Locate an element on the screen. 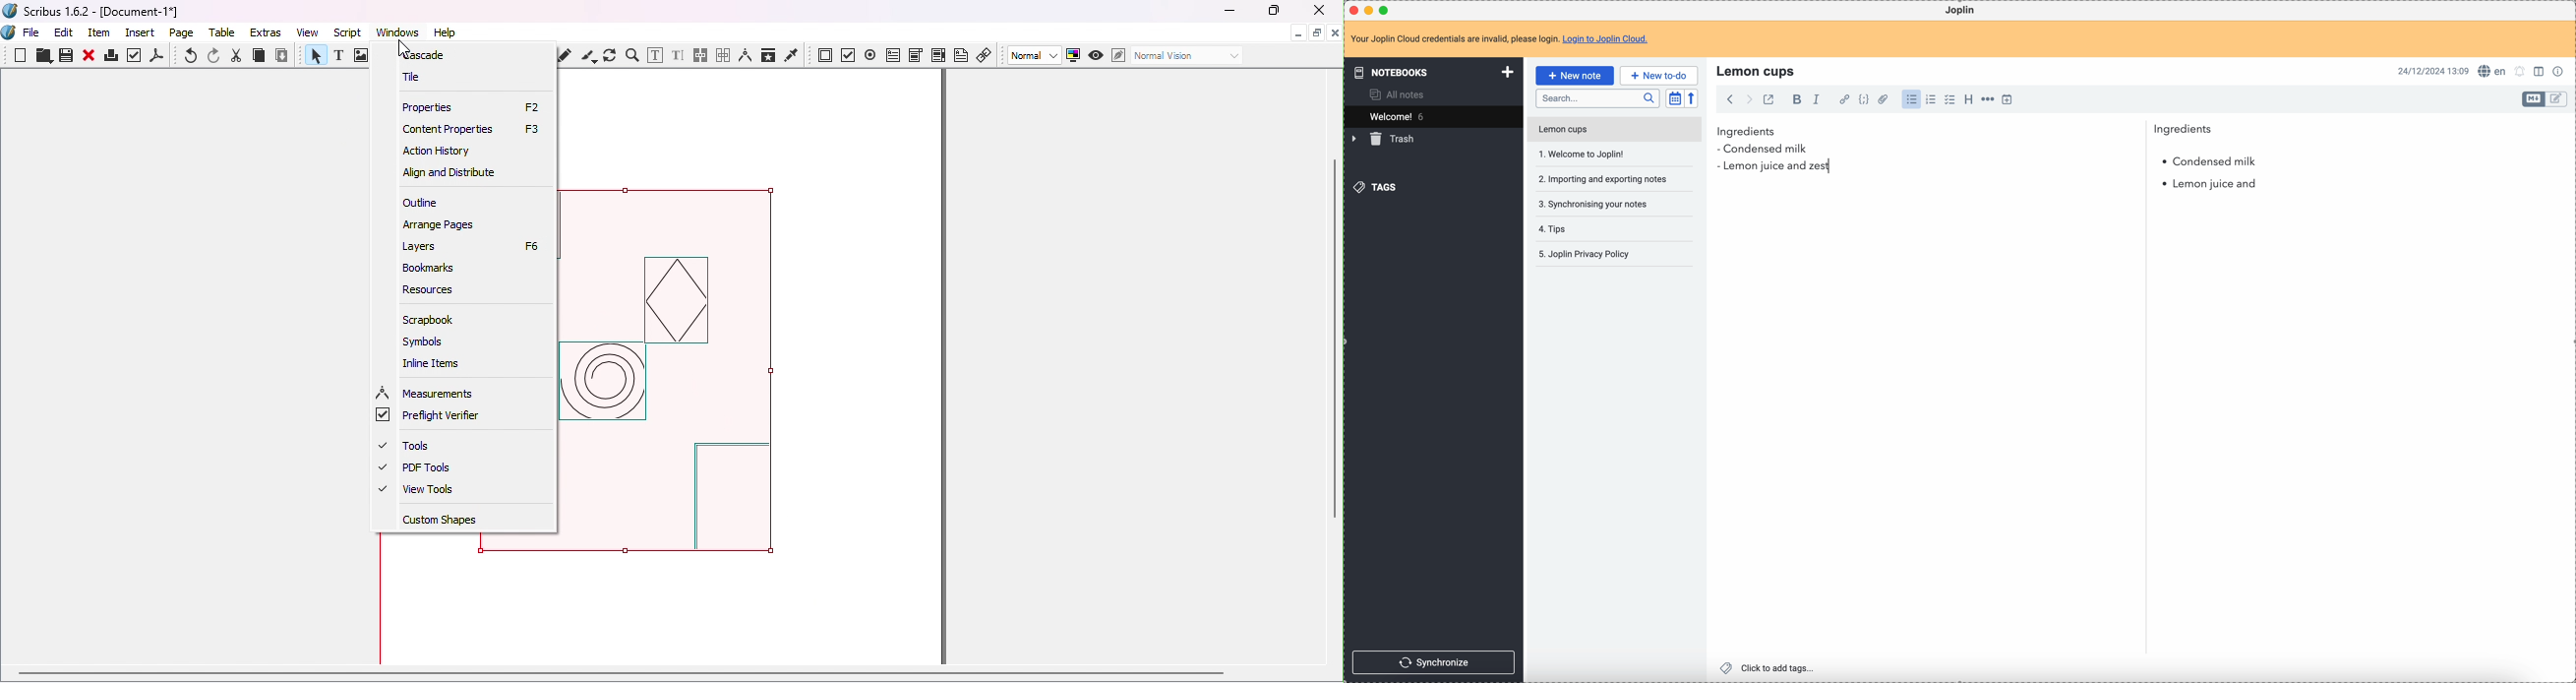 This screenshot has height=700, width=2576. Align and Distribute is located at coordinates (446, 173).